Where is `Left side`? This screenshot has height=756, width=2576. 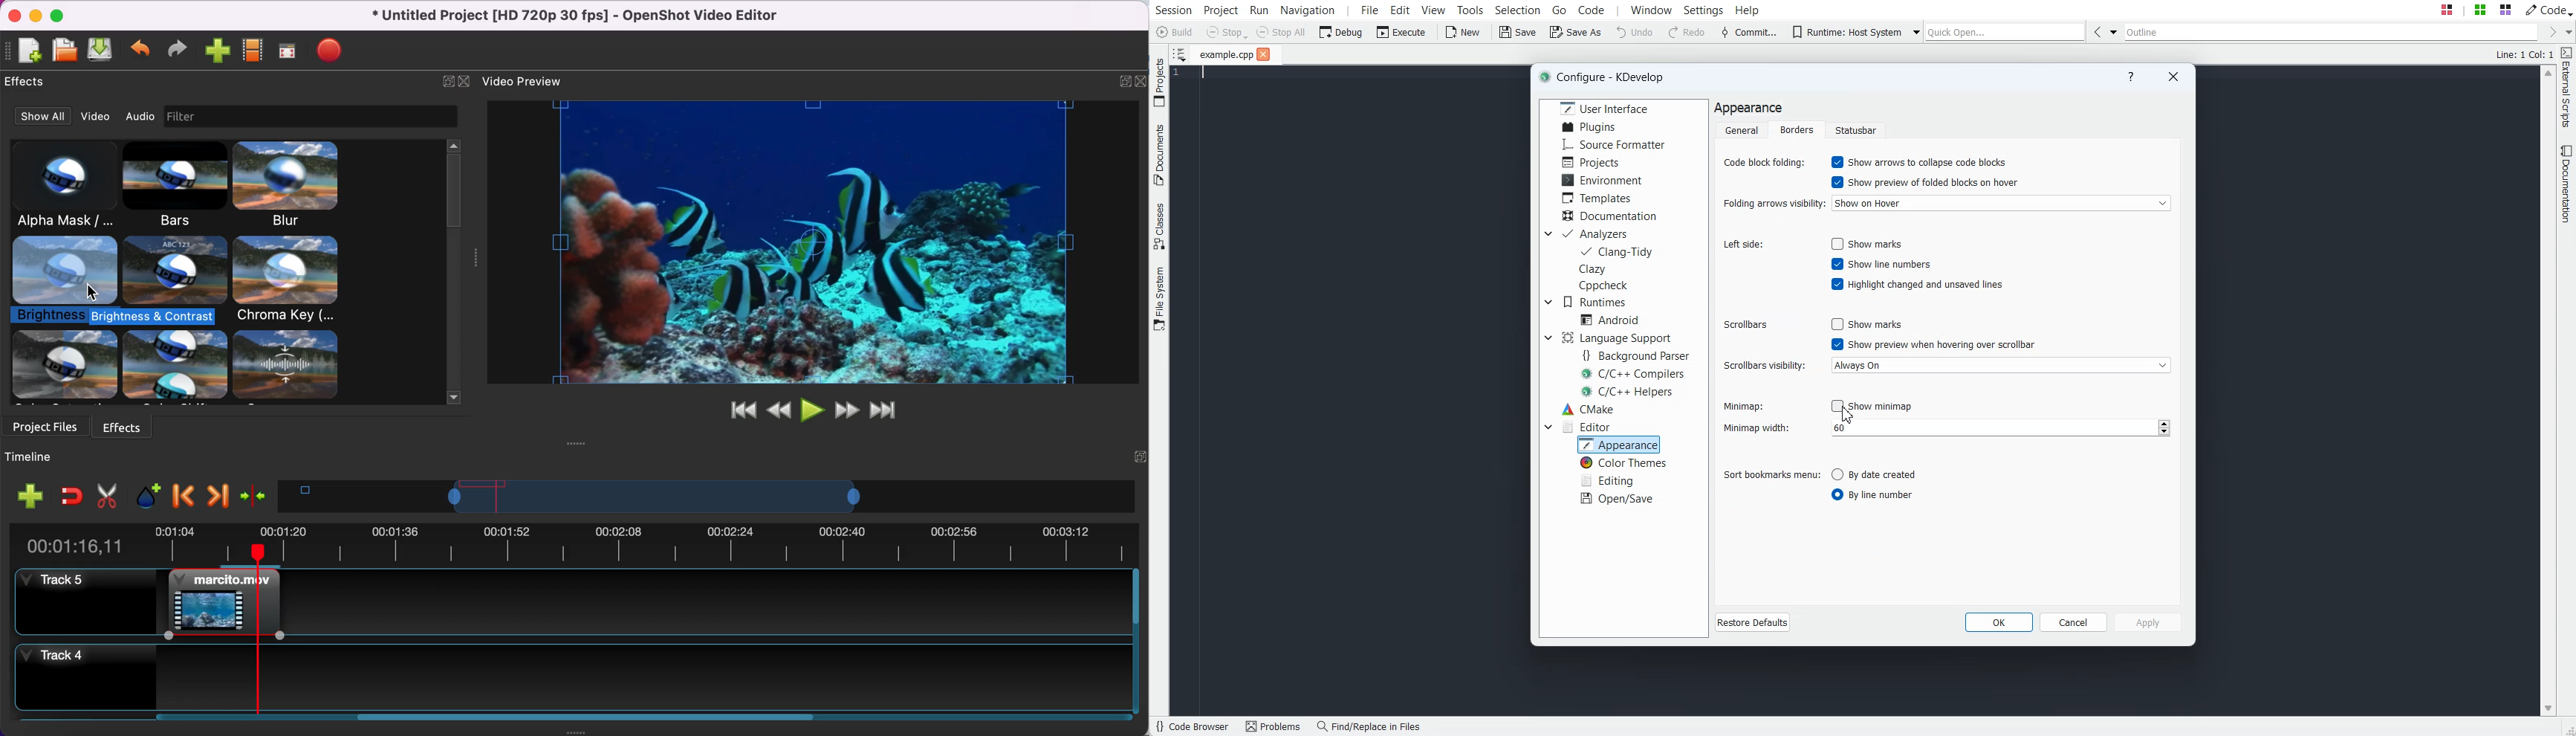 Left side is located at coordinates (1744, 245).